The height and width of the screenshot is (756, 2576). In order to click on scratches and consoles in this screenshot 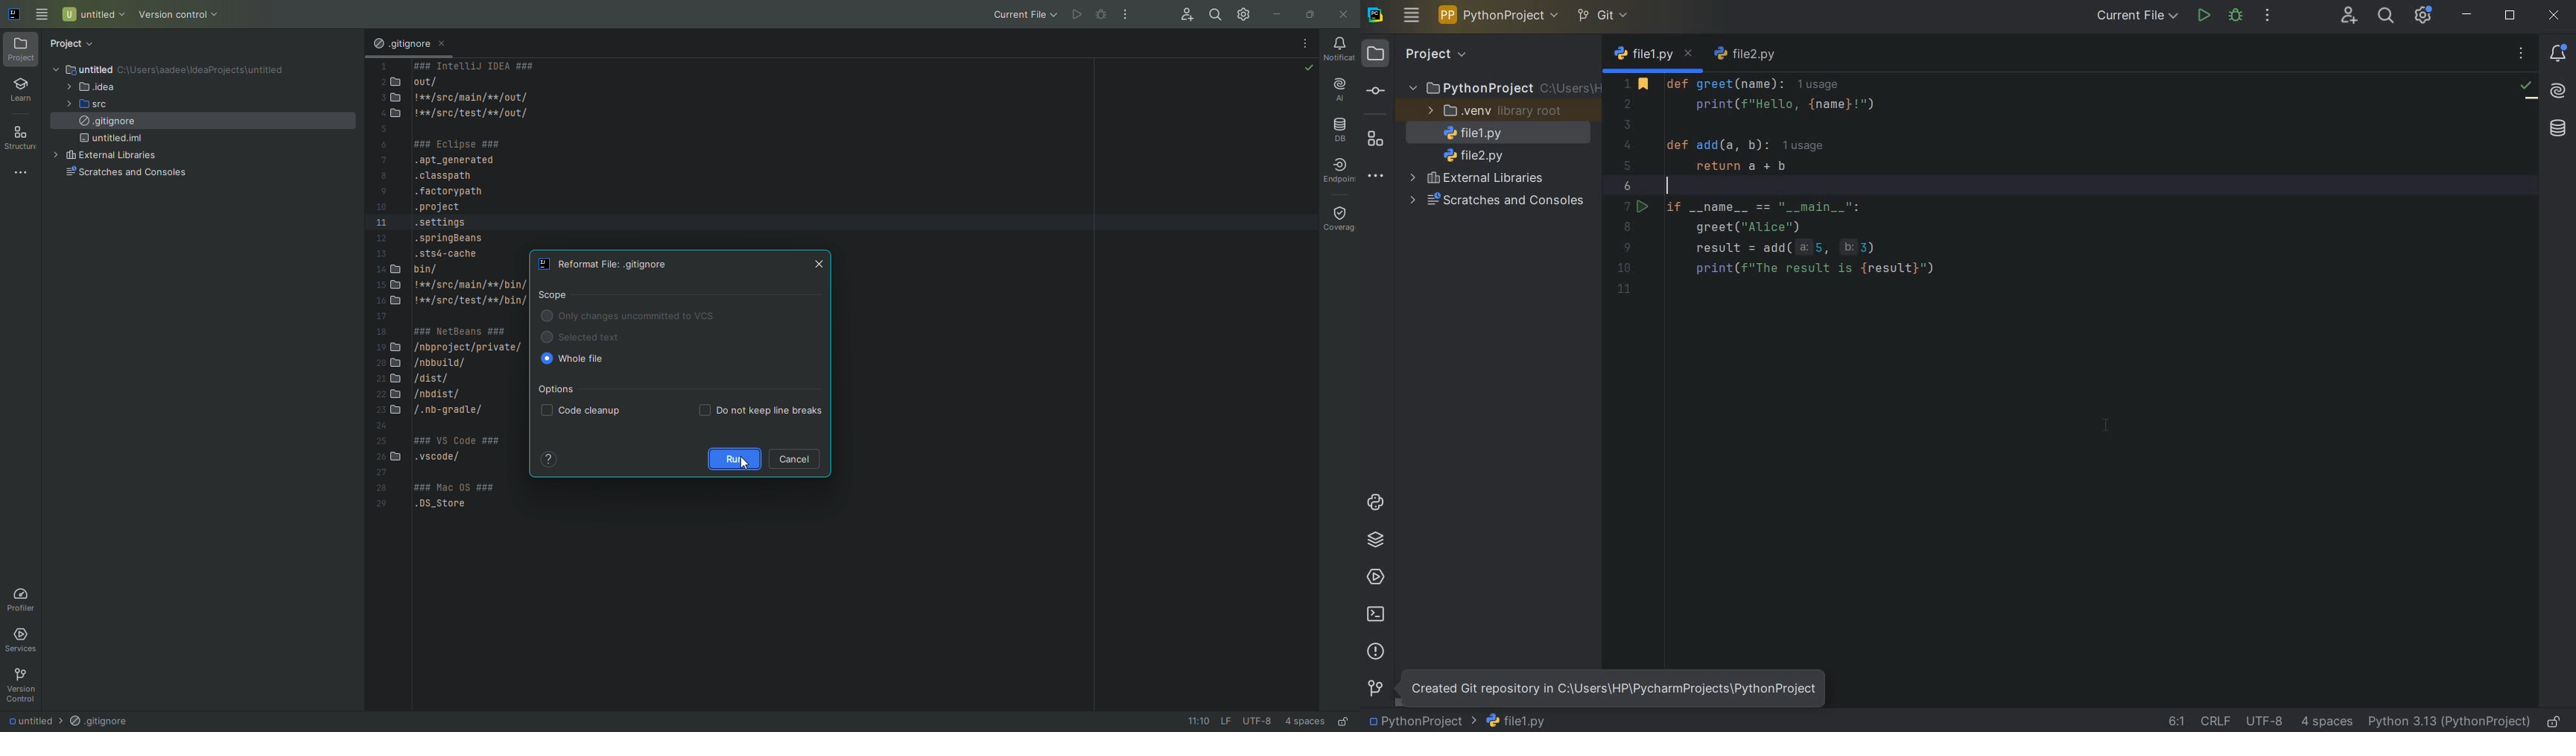, I will do `click(1495, 201)`.